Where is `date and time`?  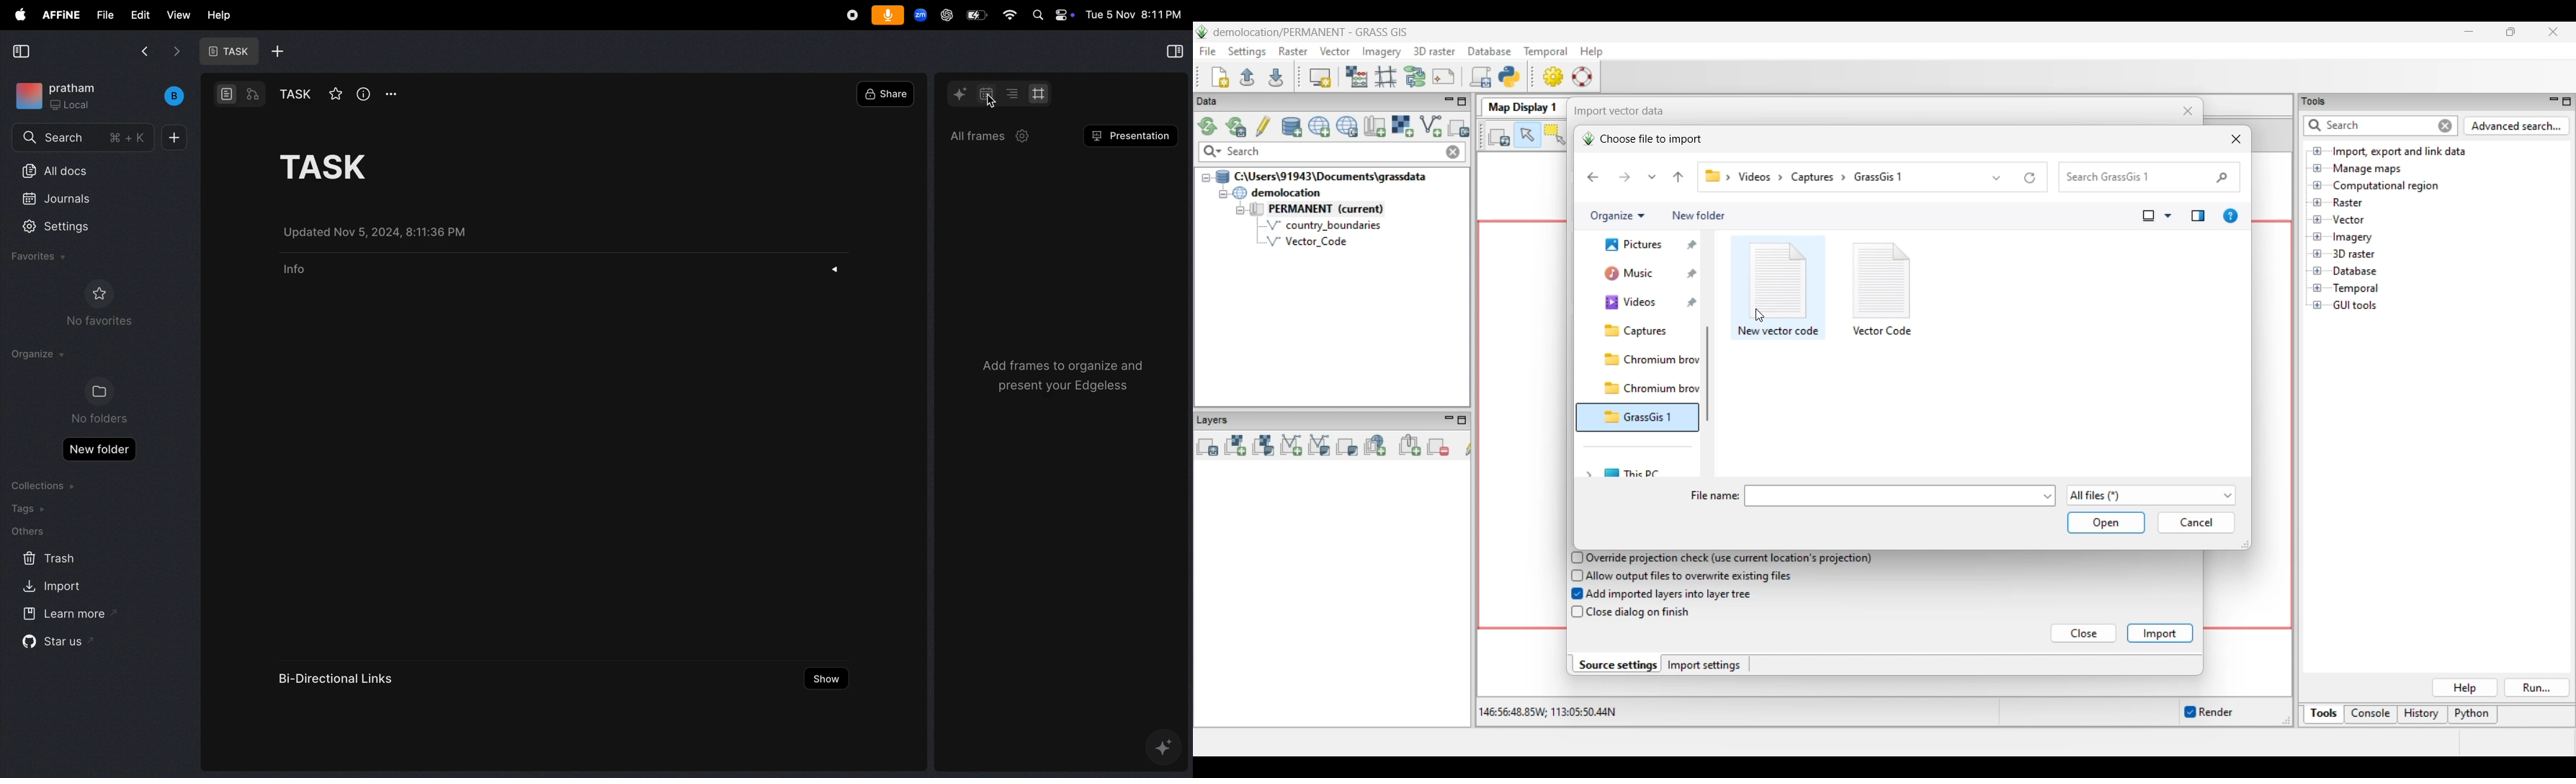 date and time is located at coordinates (1134, 15).